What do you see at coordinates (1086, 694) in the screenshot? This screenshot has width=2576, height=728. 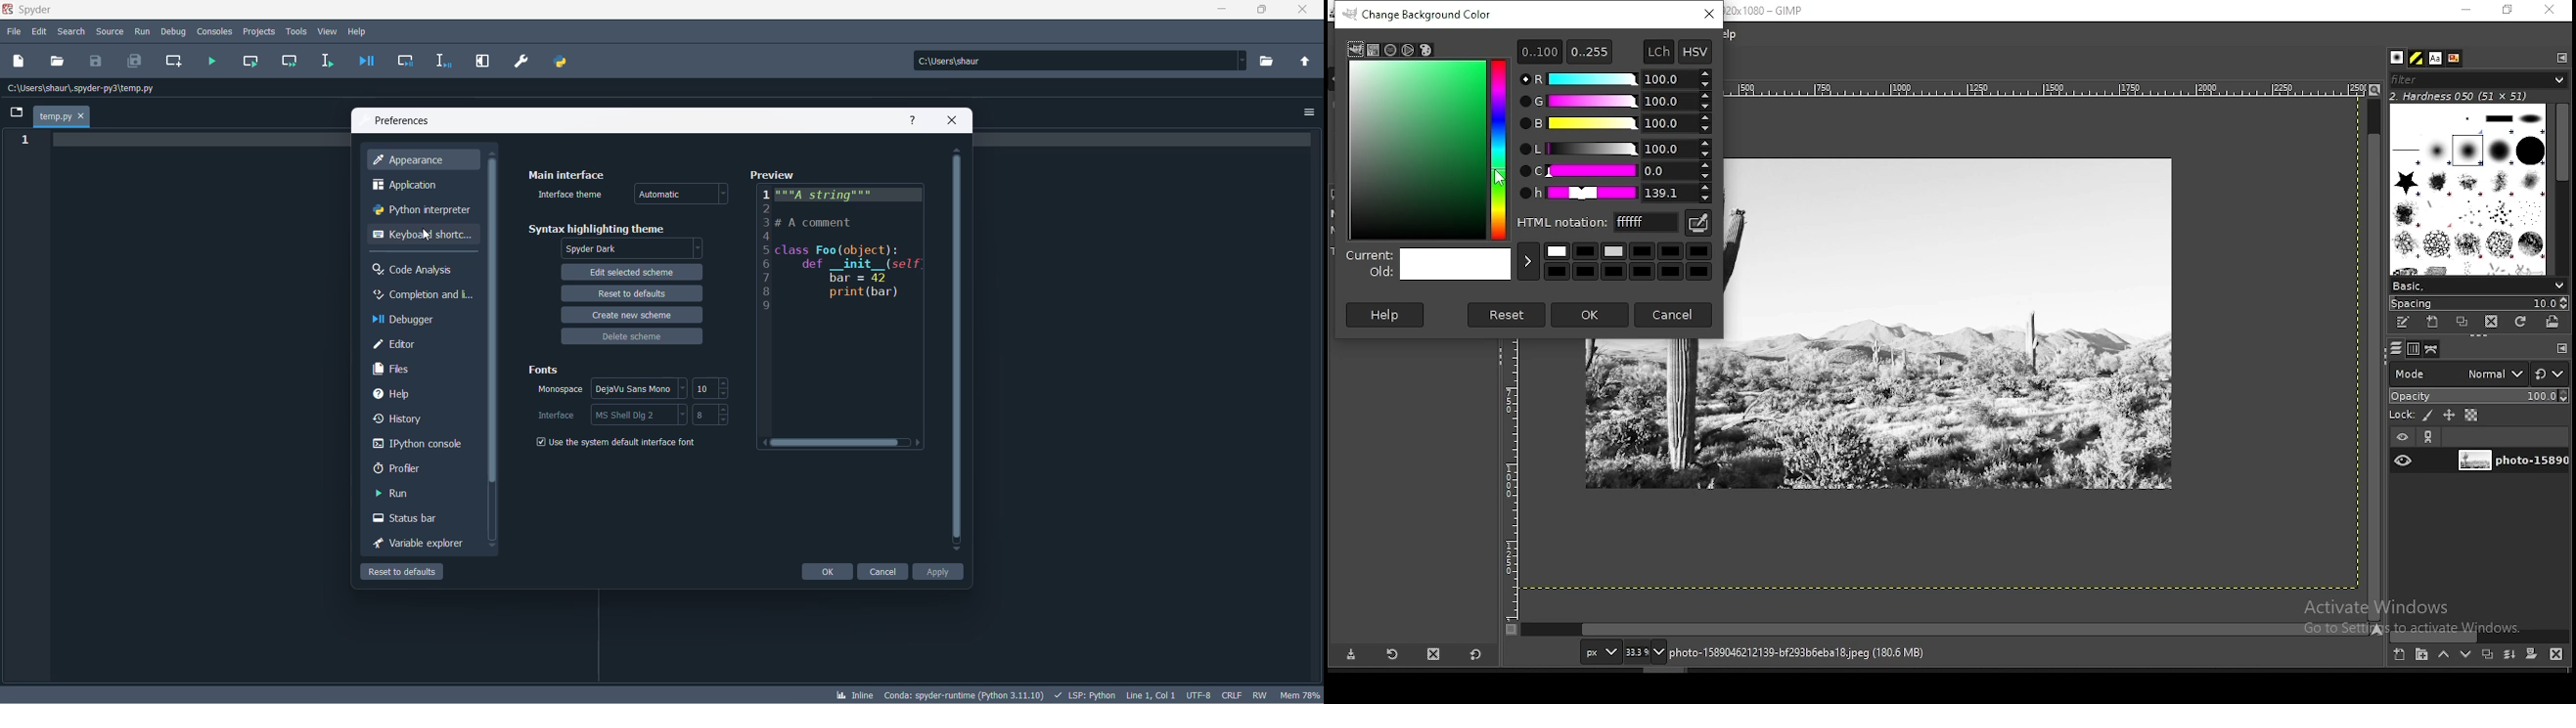 I see `script` at bounding box center [1086, 694].